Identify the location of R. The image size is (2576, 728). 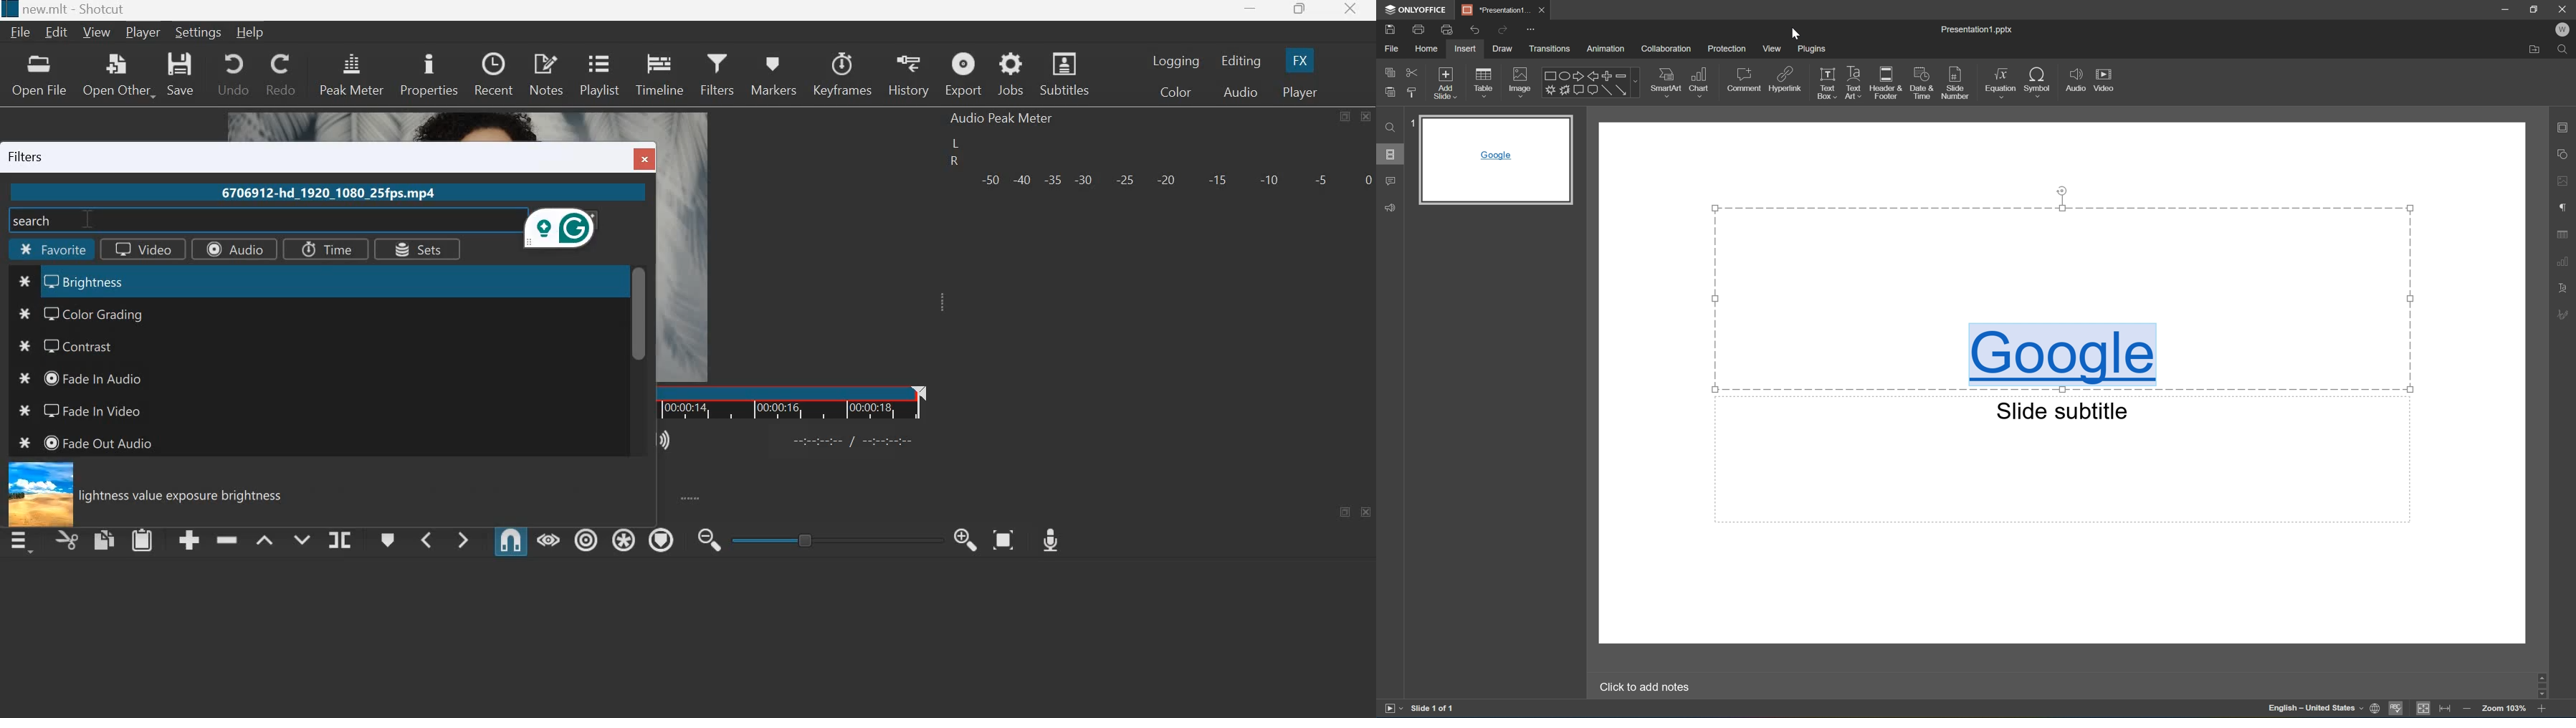
(953, 163).